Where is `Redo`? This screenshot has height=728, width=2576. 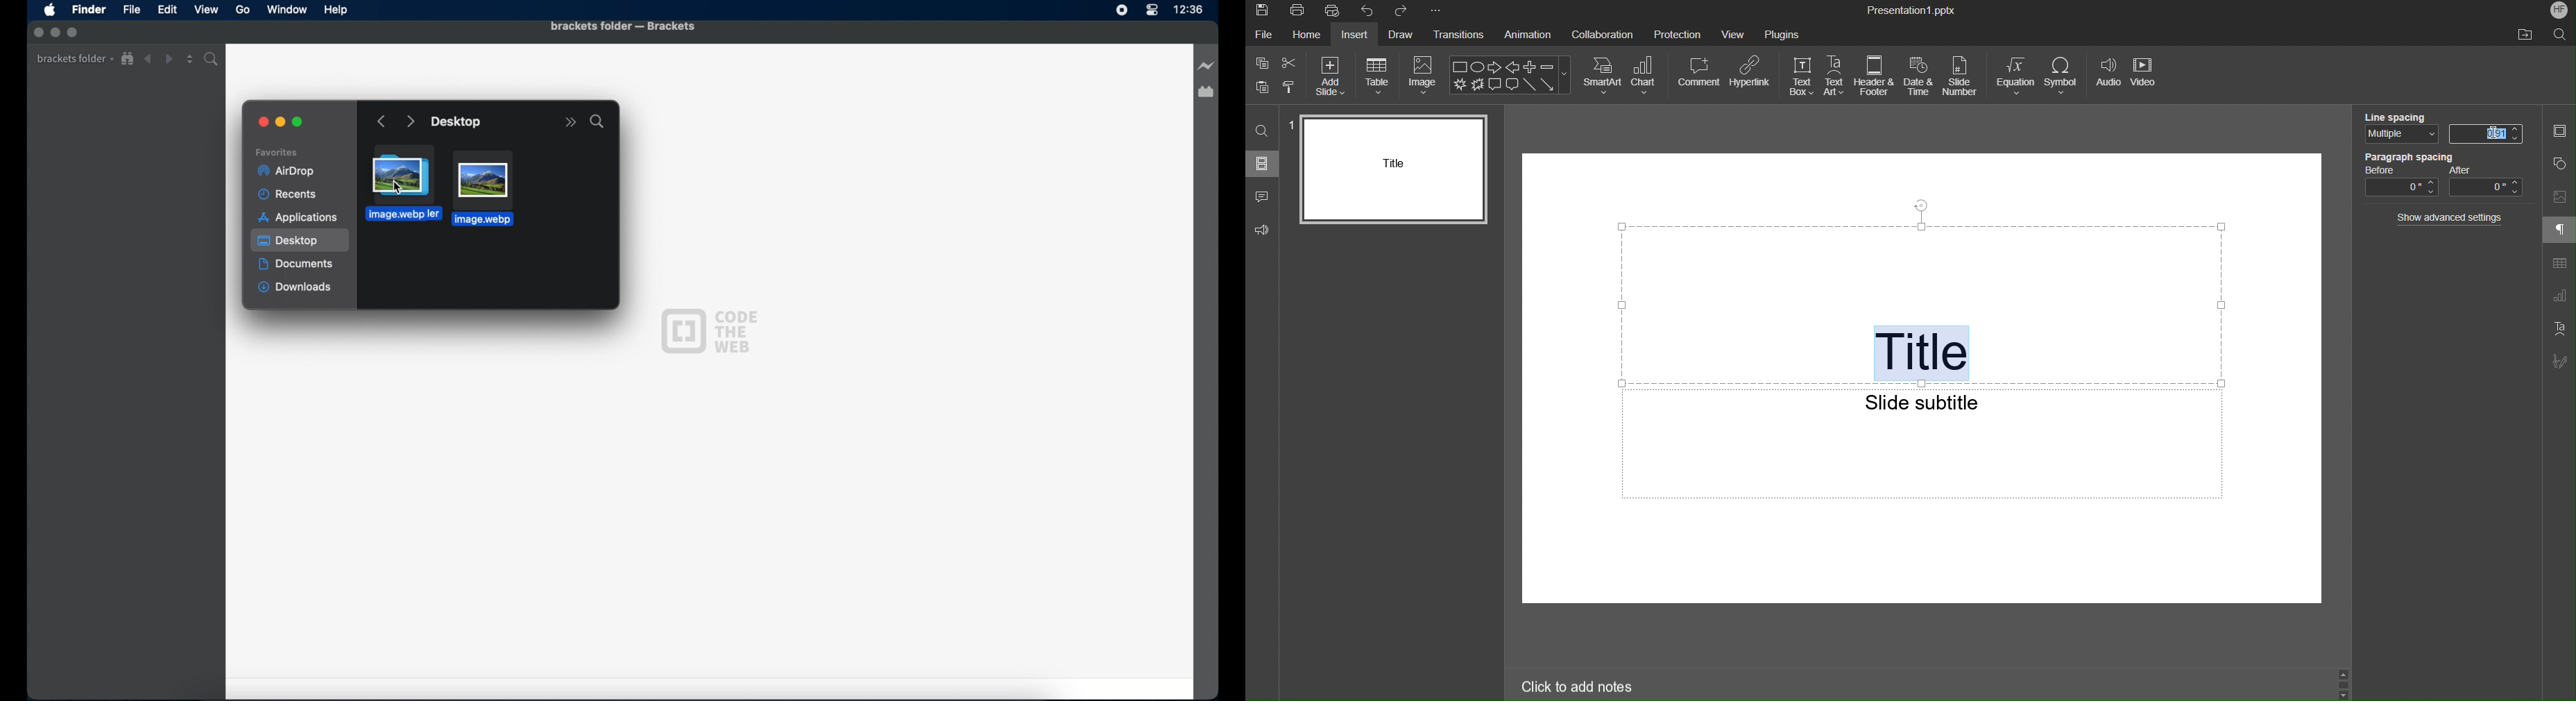 Redo is located at coordinates (1404, 12).